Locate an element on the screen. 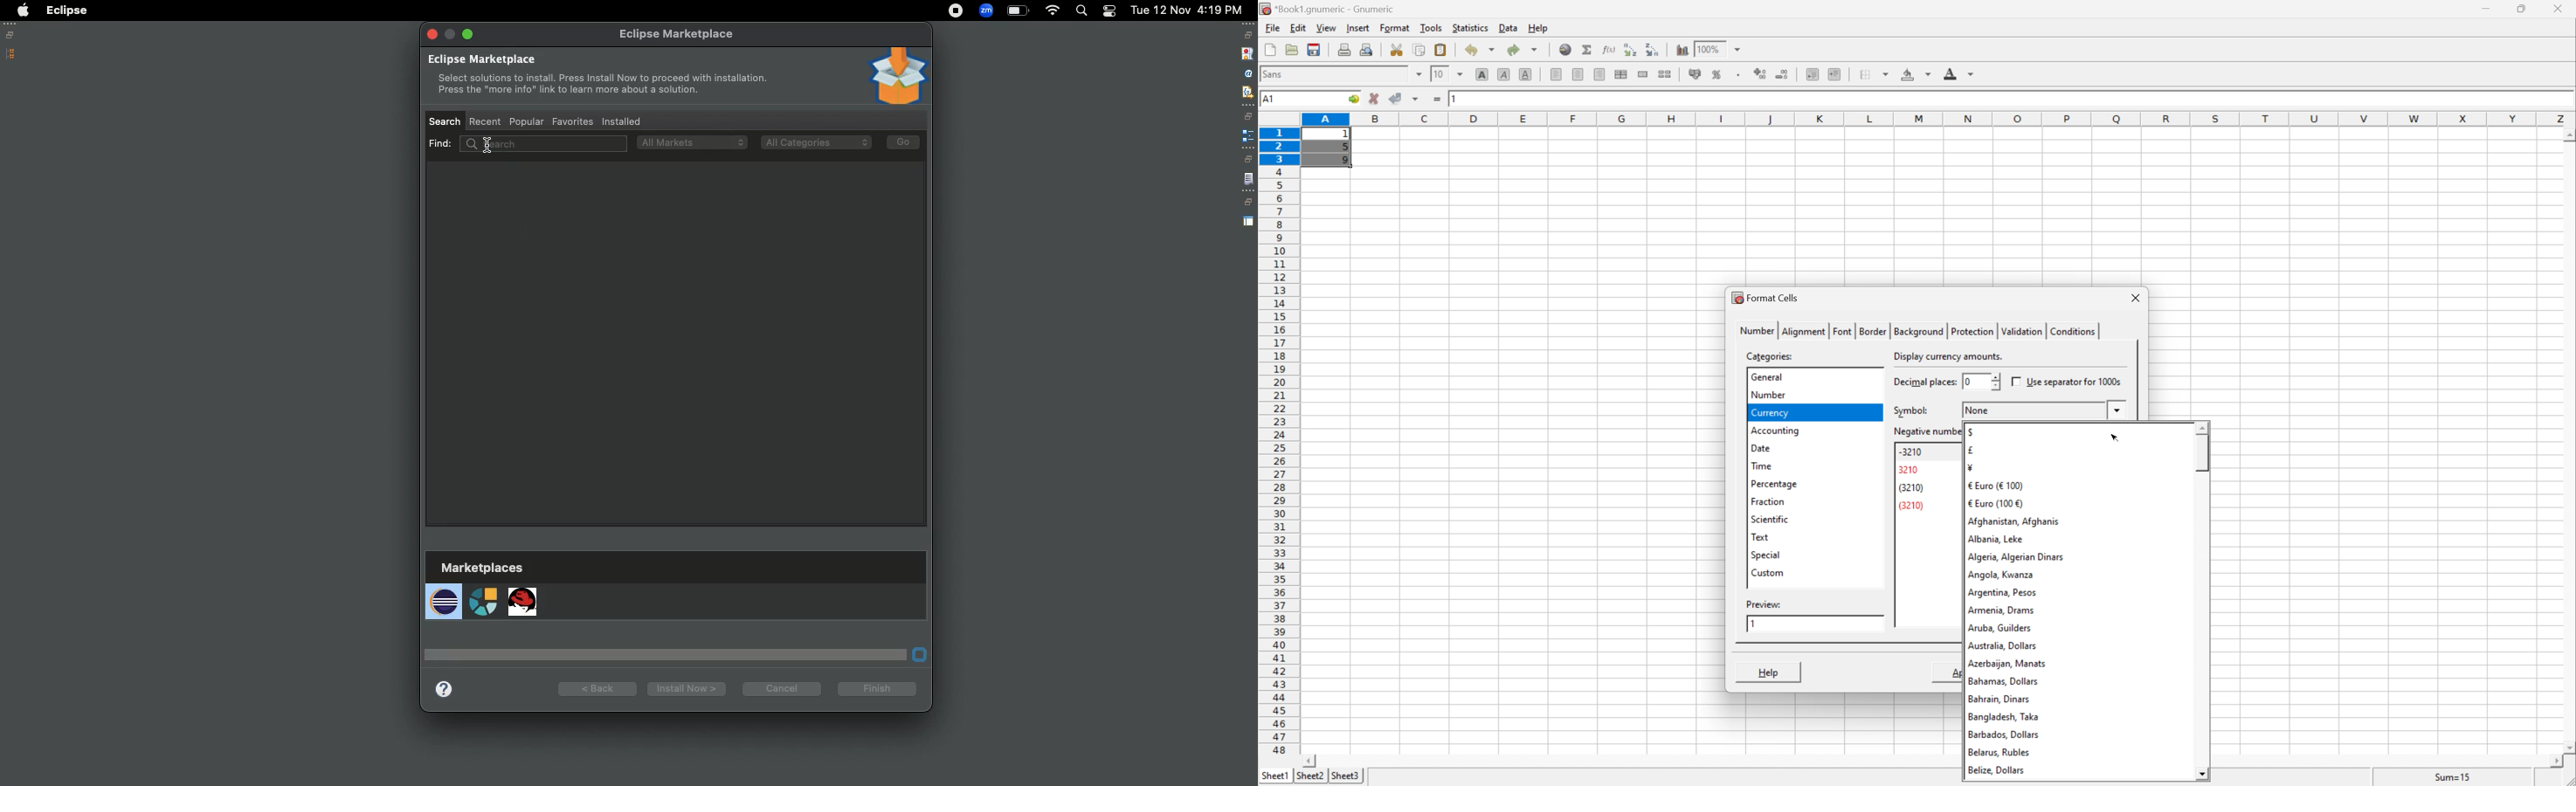  custom is located at coordinates (1767, 572).